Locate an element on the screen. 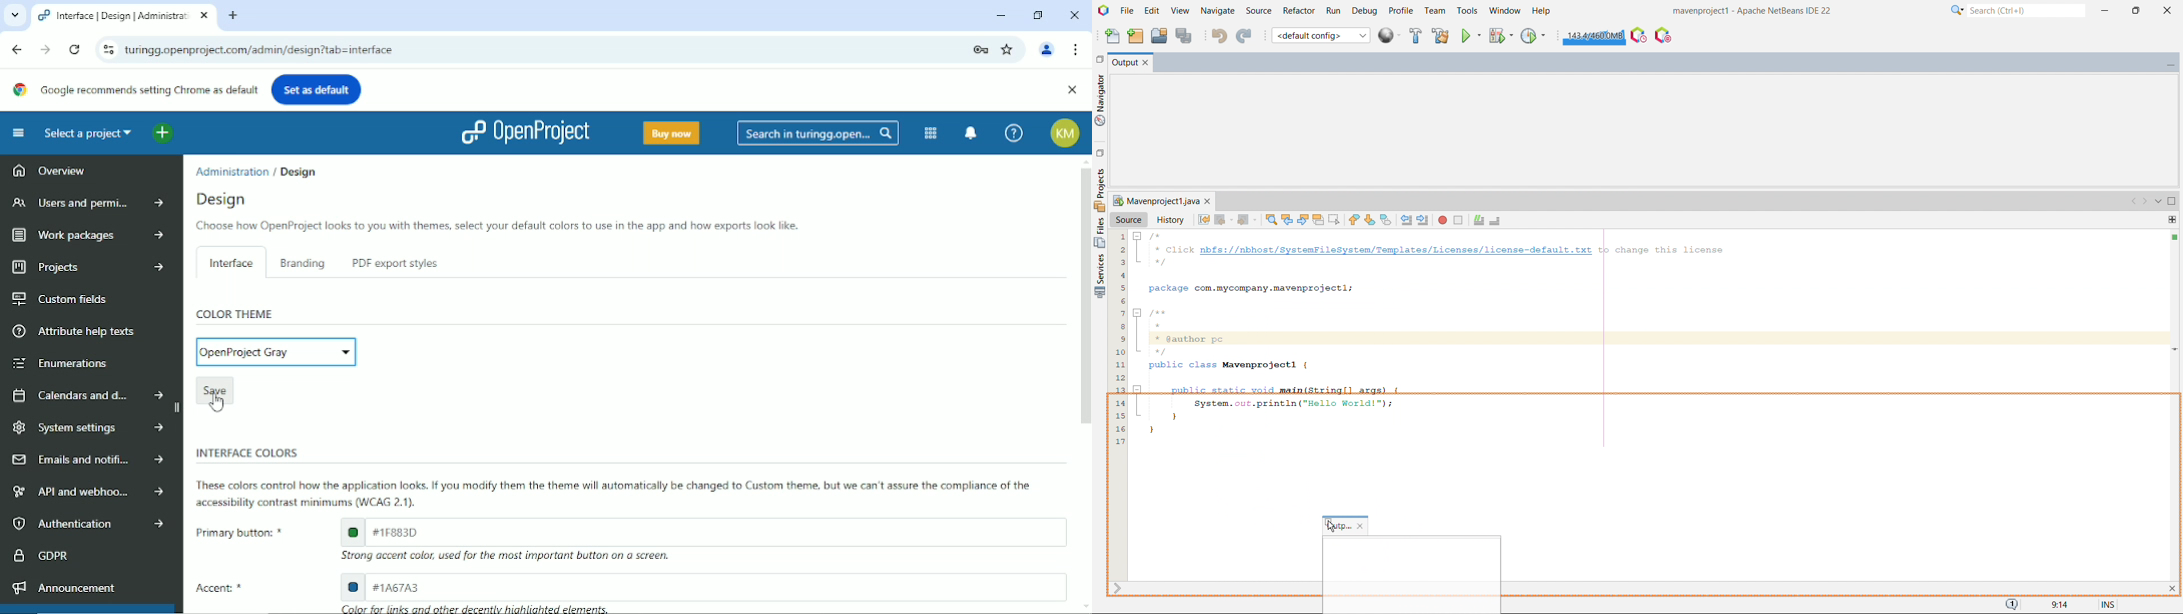 The width and height of the screenshot is (2184, 616). vertical scrollbar is located at coordinates (1085, 296).